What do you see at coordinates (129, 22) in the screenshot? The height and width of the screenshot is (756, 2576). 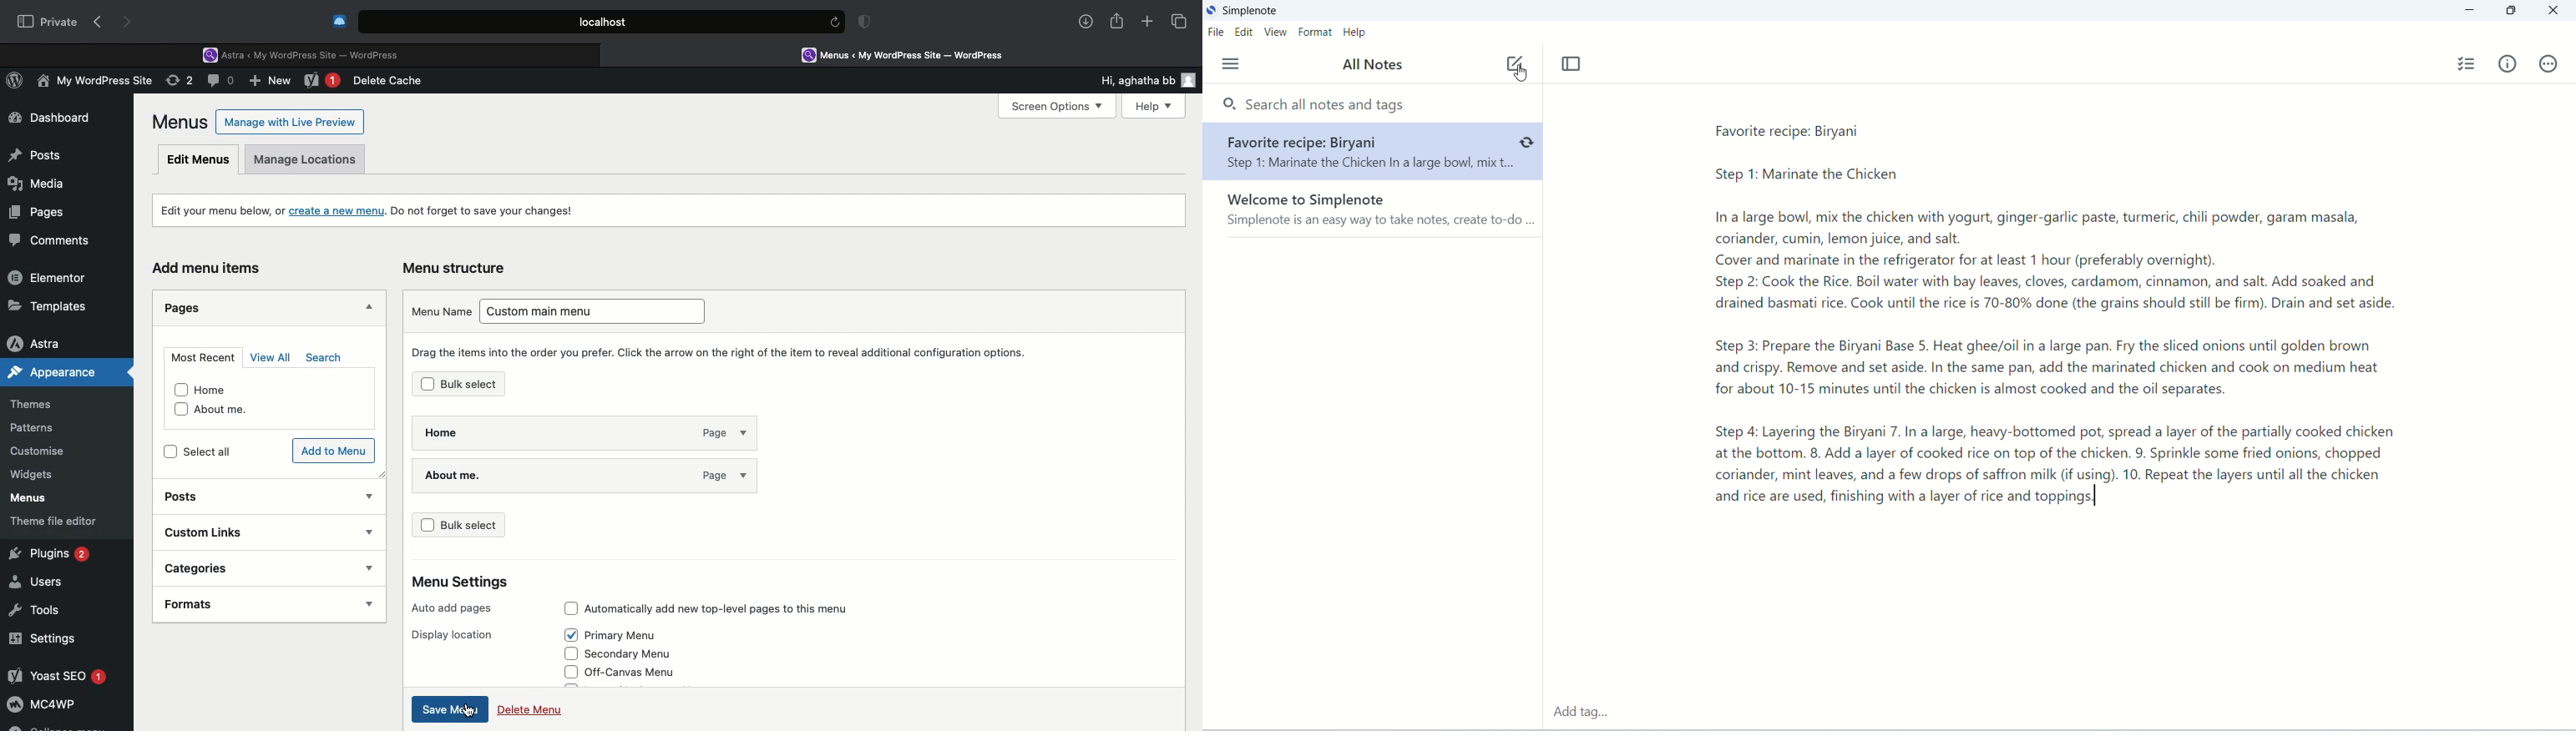 I see `Forward` at bounding box center [129, 22].